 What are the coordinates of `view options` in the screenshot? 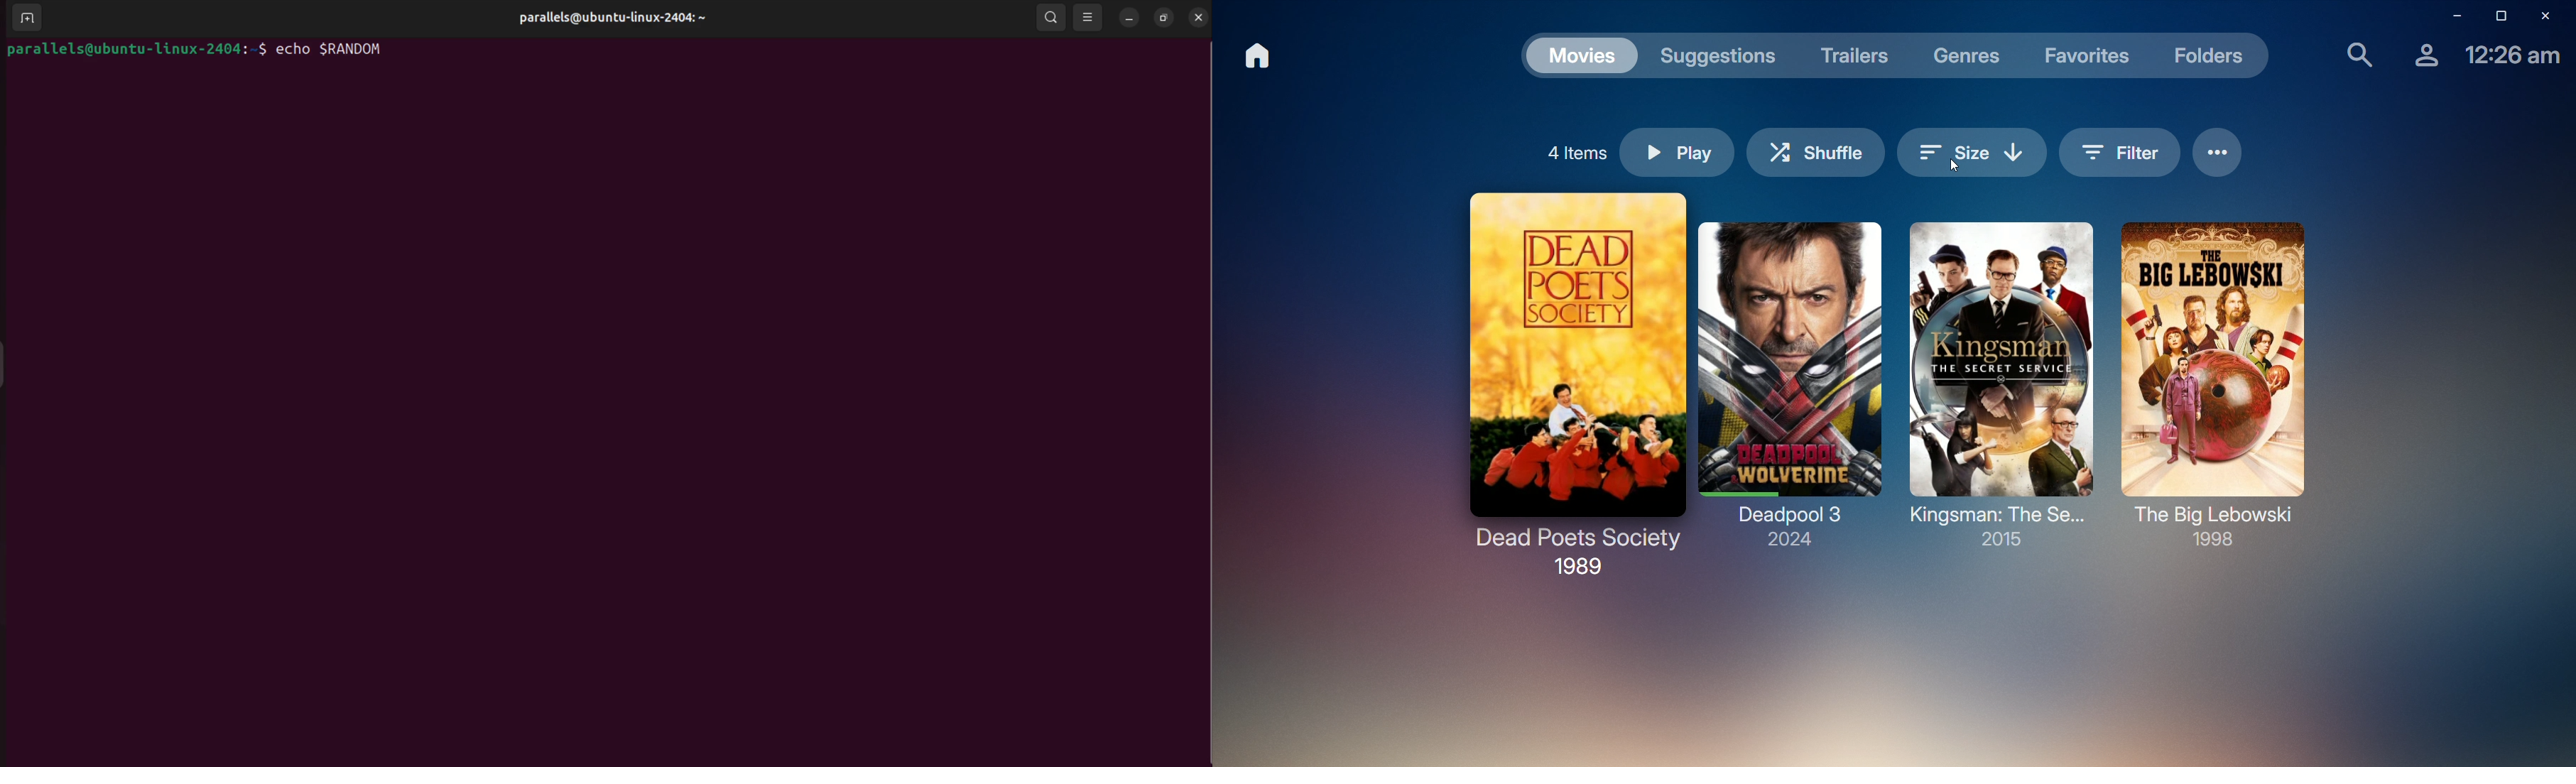 It's located at (1090, 19).